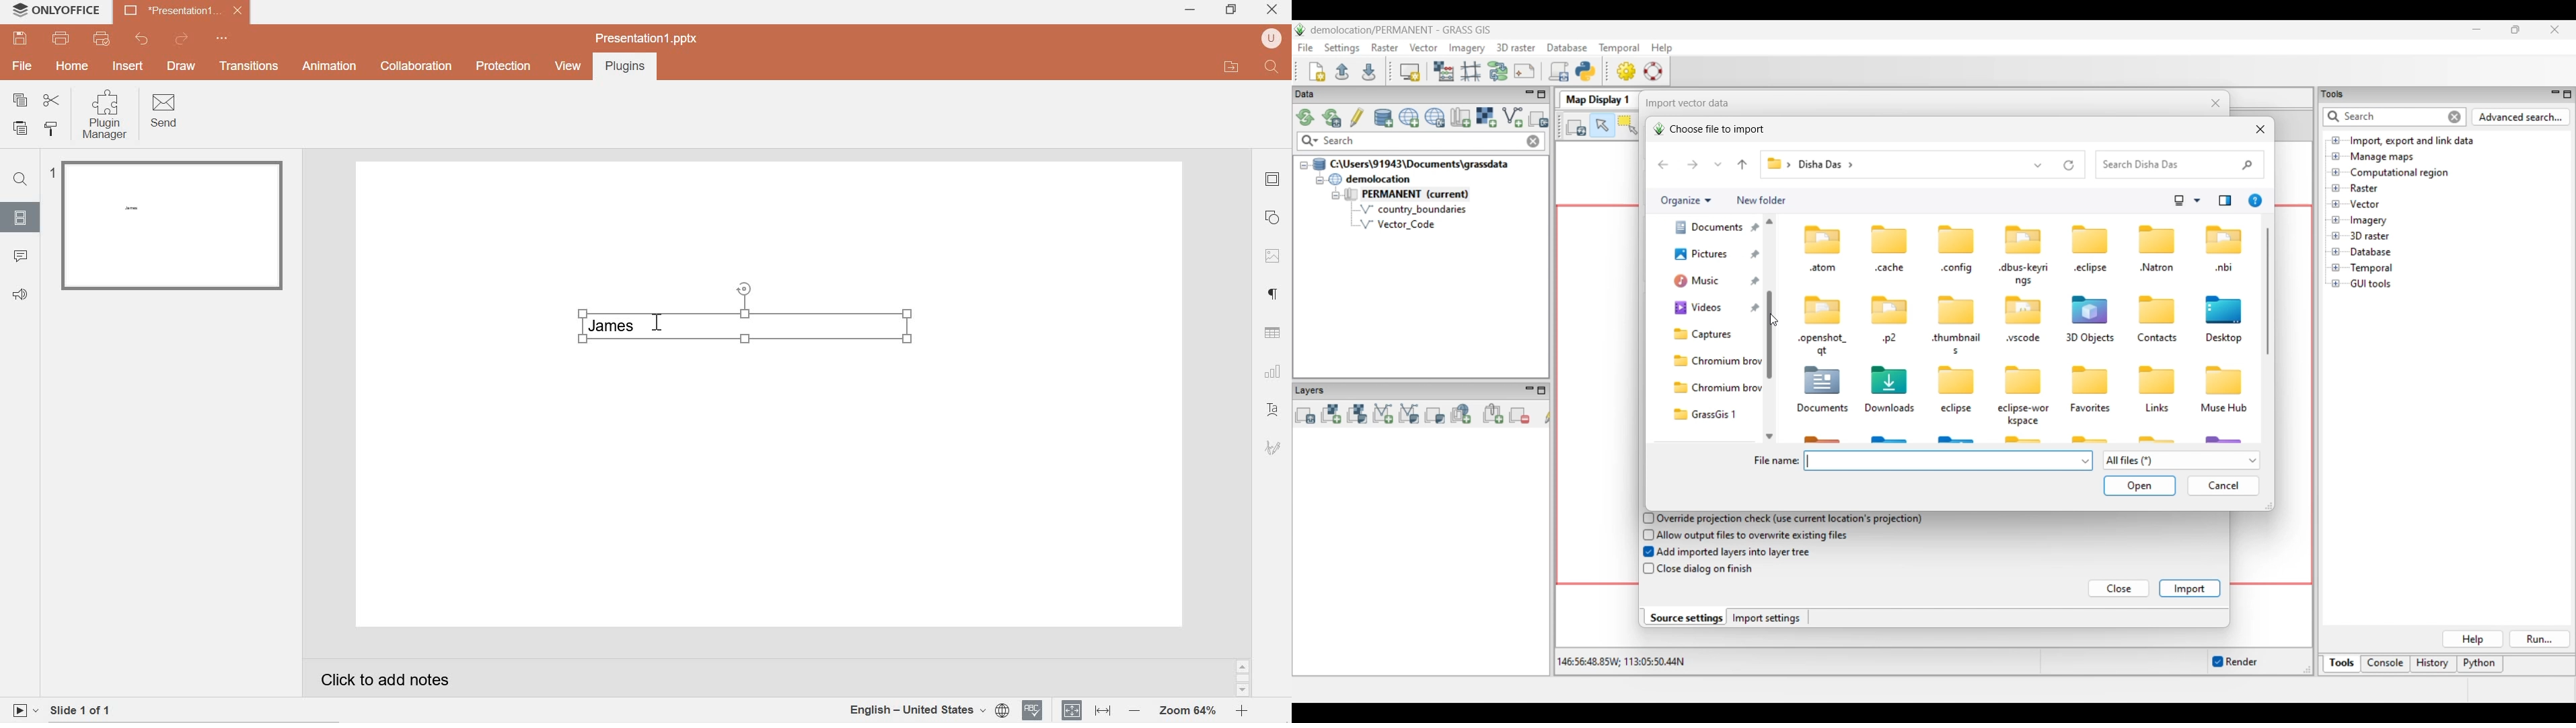 The width and height of the screenshot is (2576, 728). What do you see at coordinates (183, 11) in the screenshot?
I see `presentation 1` at bounding box center [183, 11].